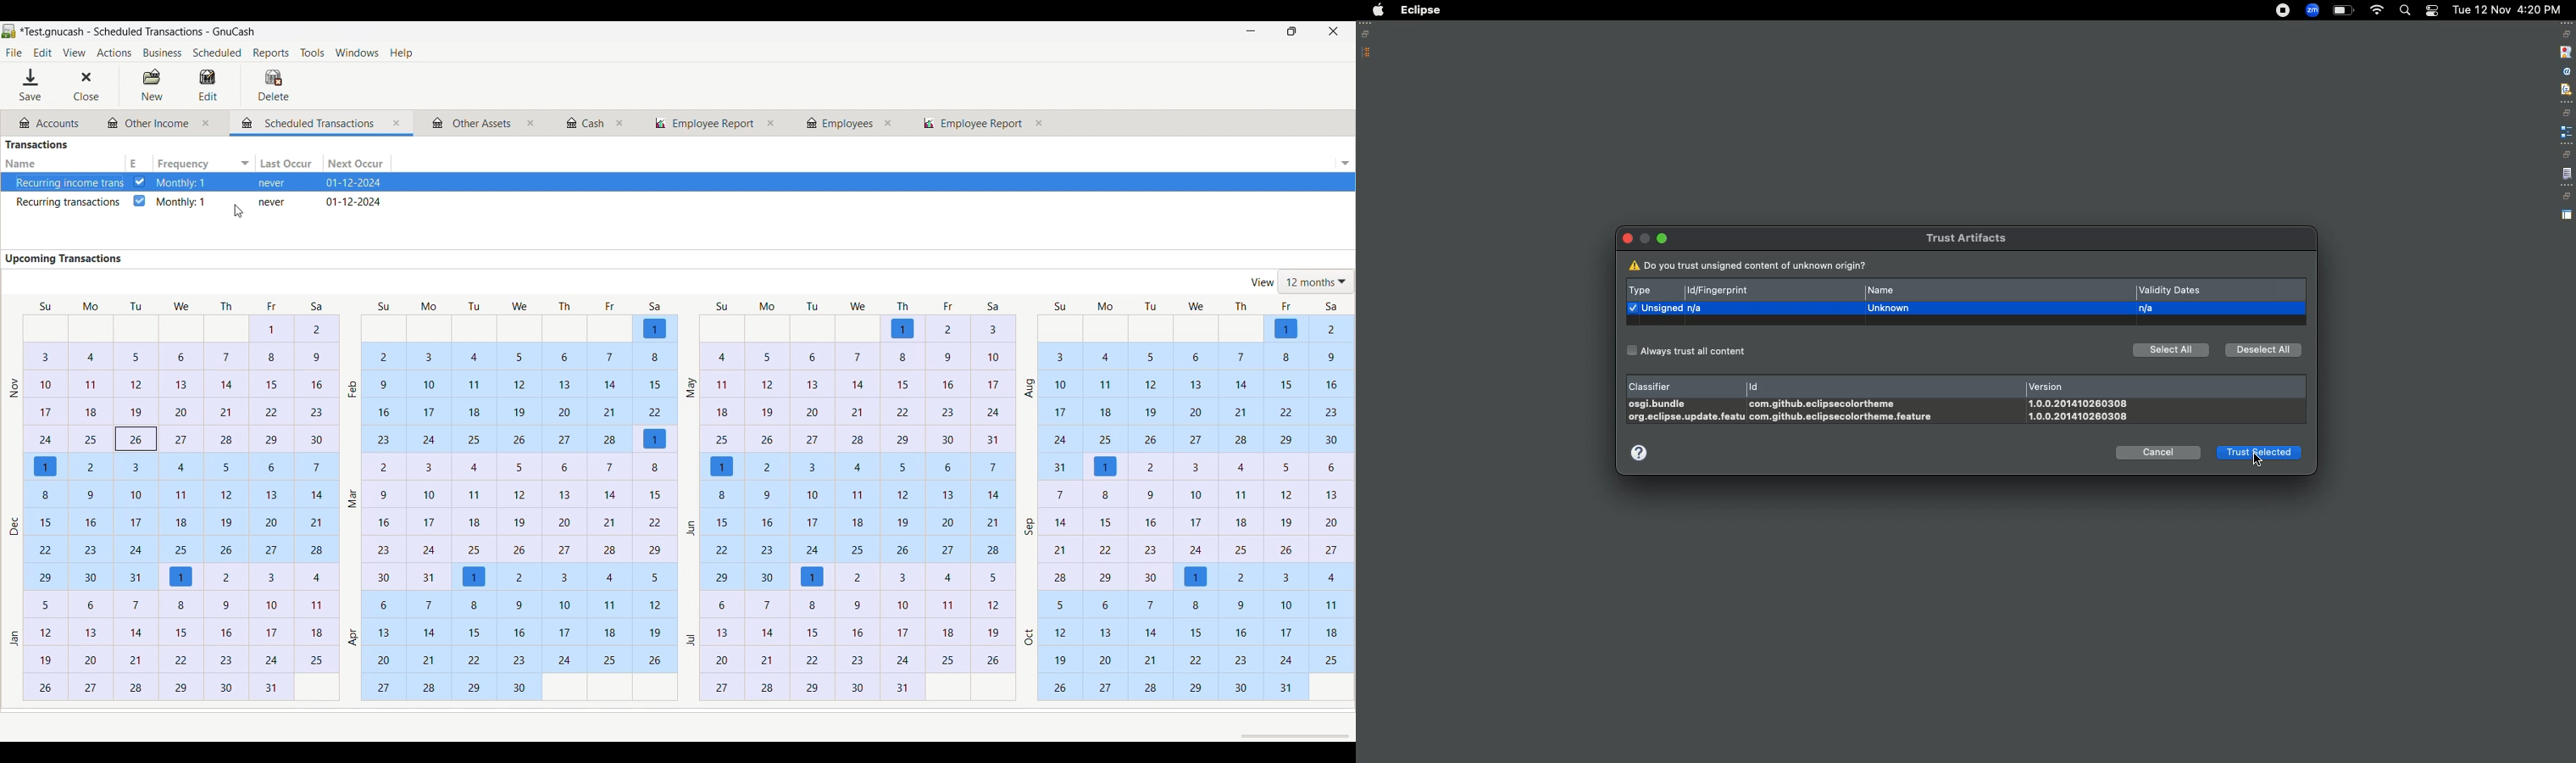 This screenshot has width=2576, height=784. I want to click on close, so click(531, 124).